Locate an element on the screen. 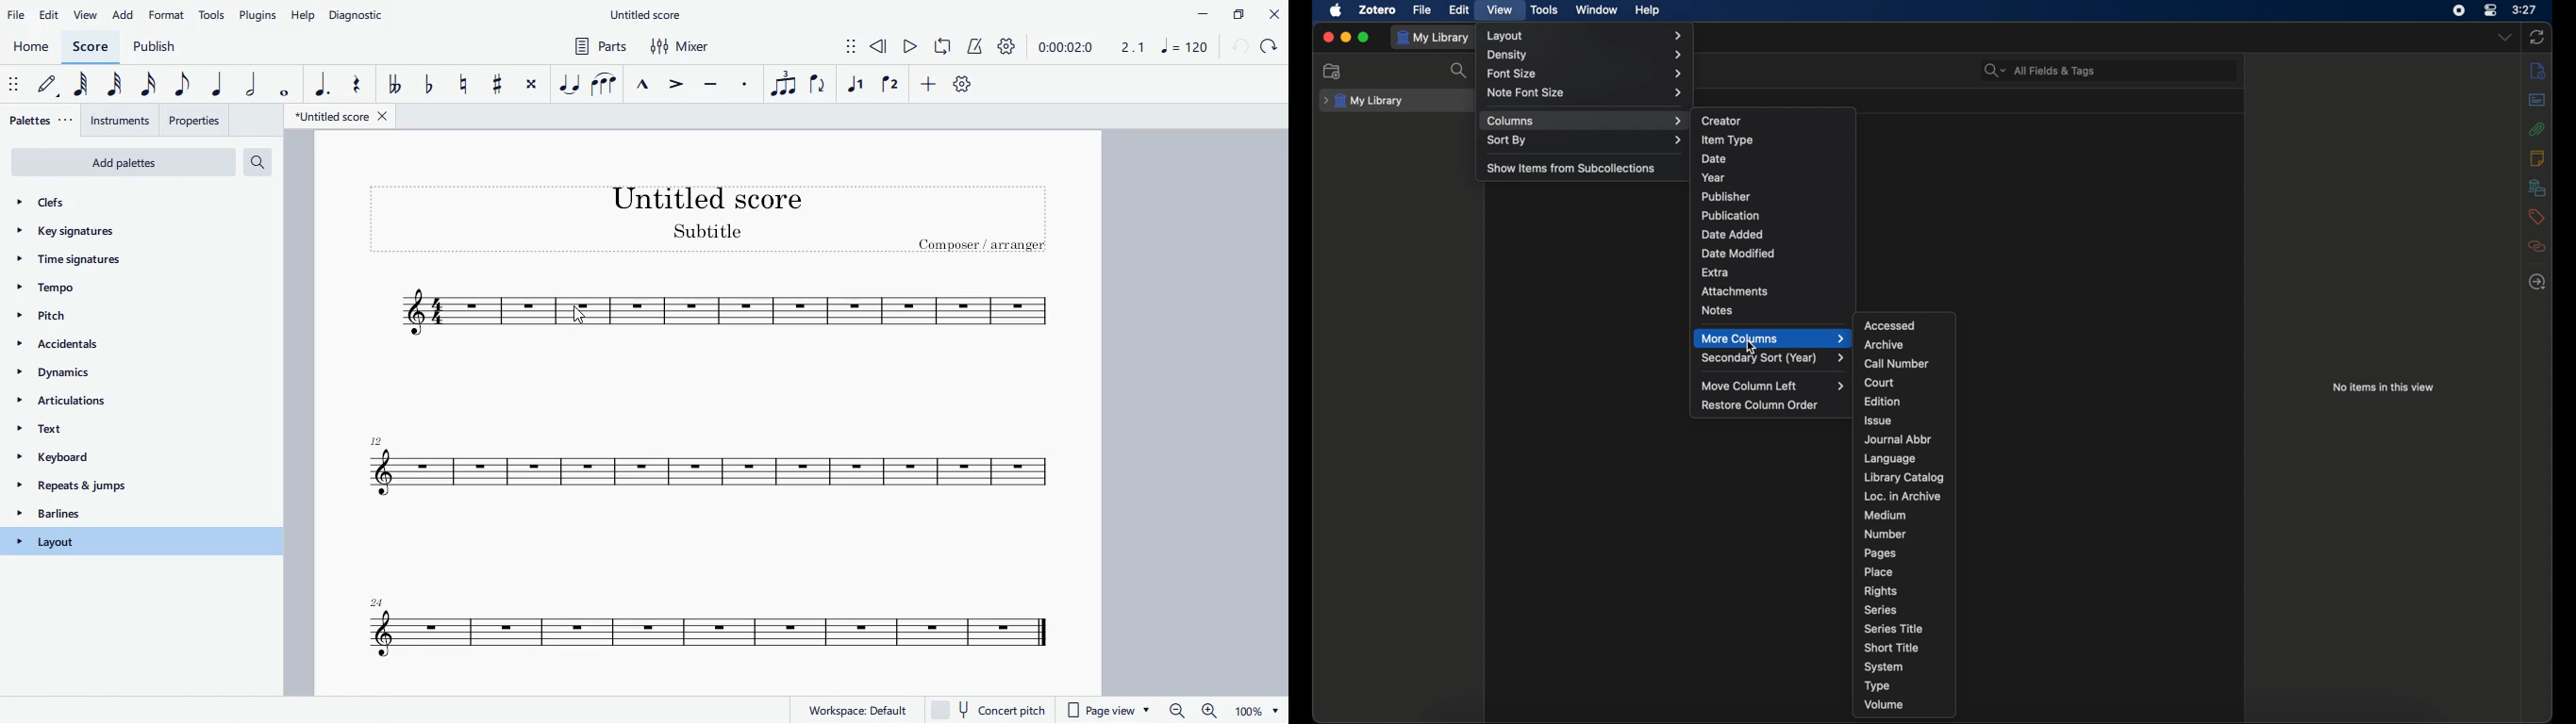 This screenshot has height=728, width=2576. layout is located at coordinates (127, 542).